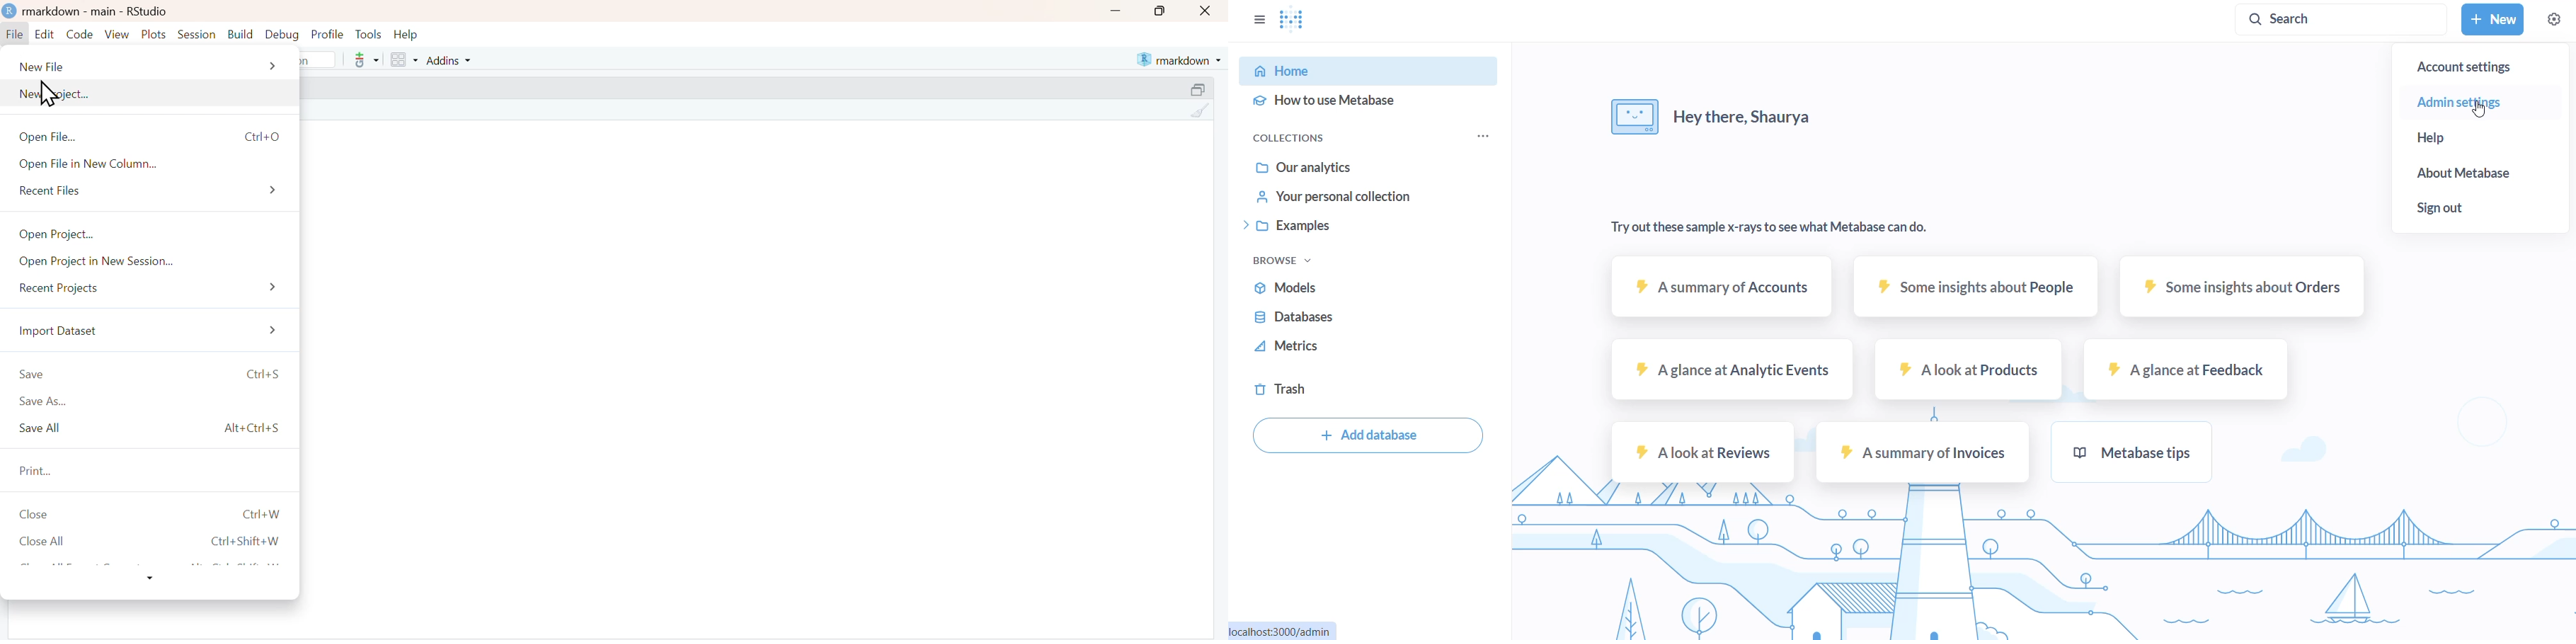 The width and height of the screenshot is (2576, 644). I want to click on Help, so click(406, 35).